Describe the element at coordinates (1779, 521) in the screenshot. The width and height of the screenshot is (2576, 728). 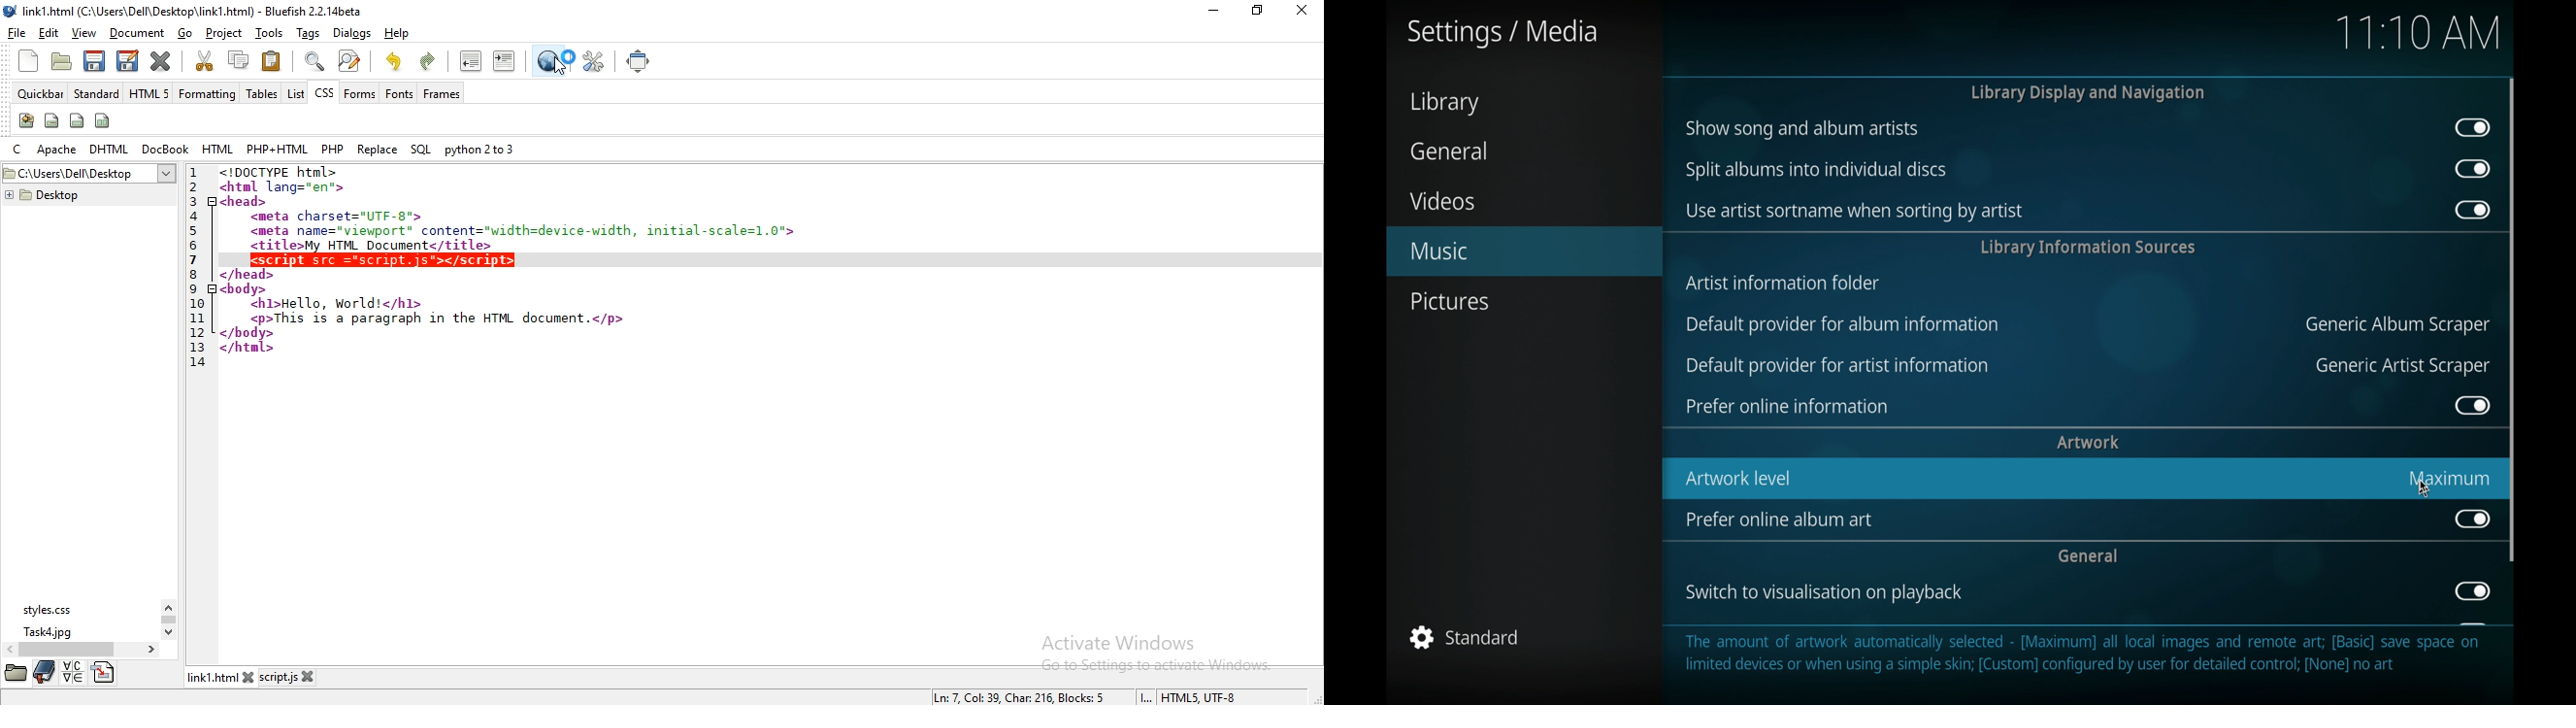
I see `prefer online album art` at that location.